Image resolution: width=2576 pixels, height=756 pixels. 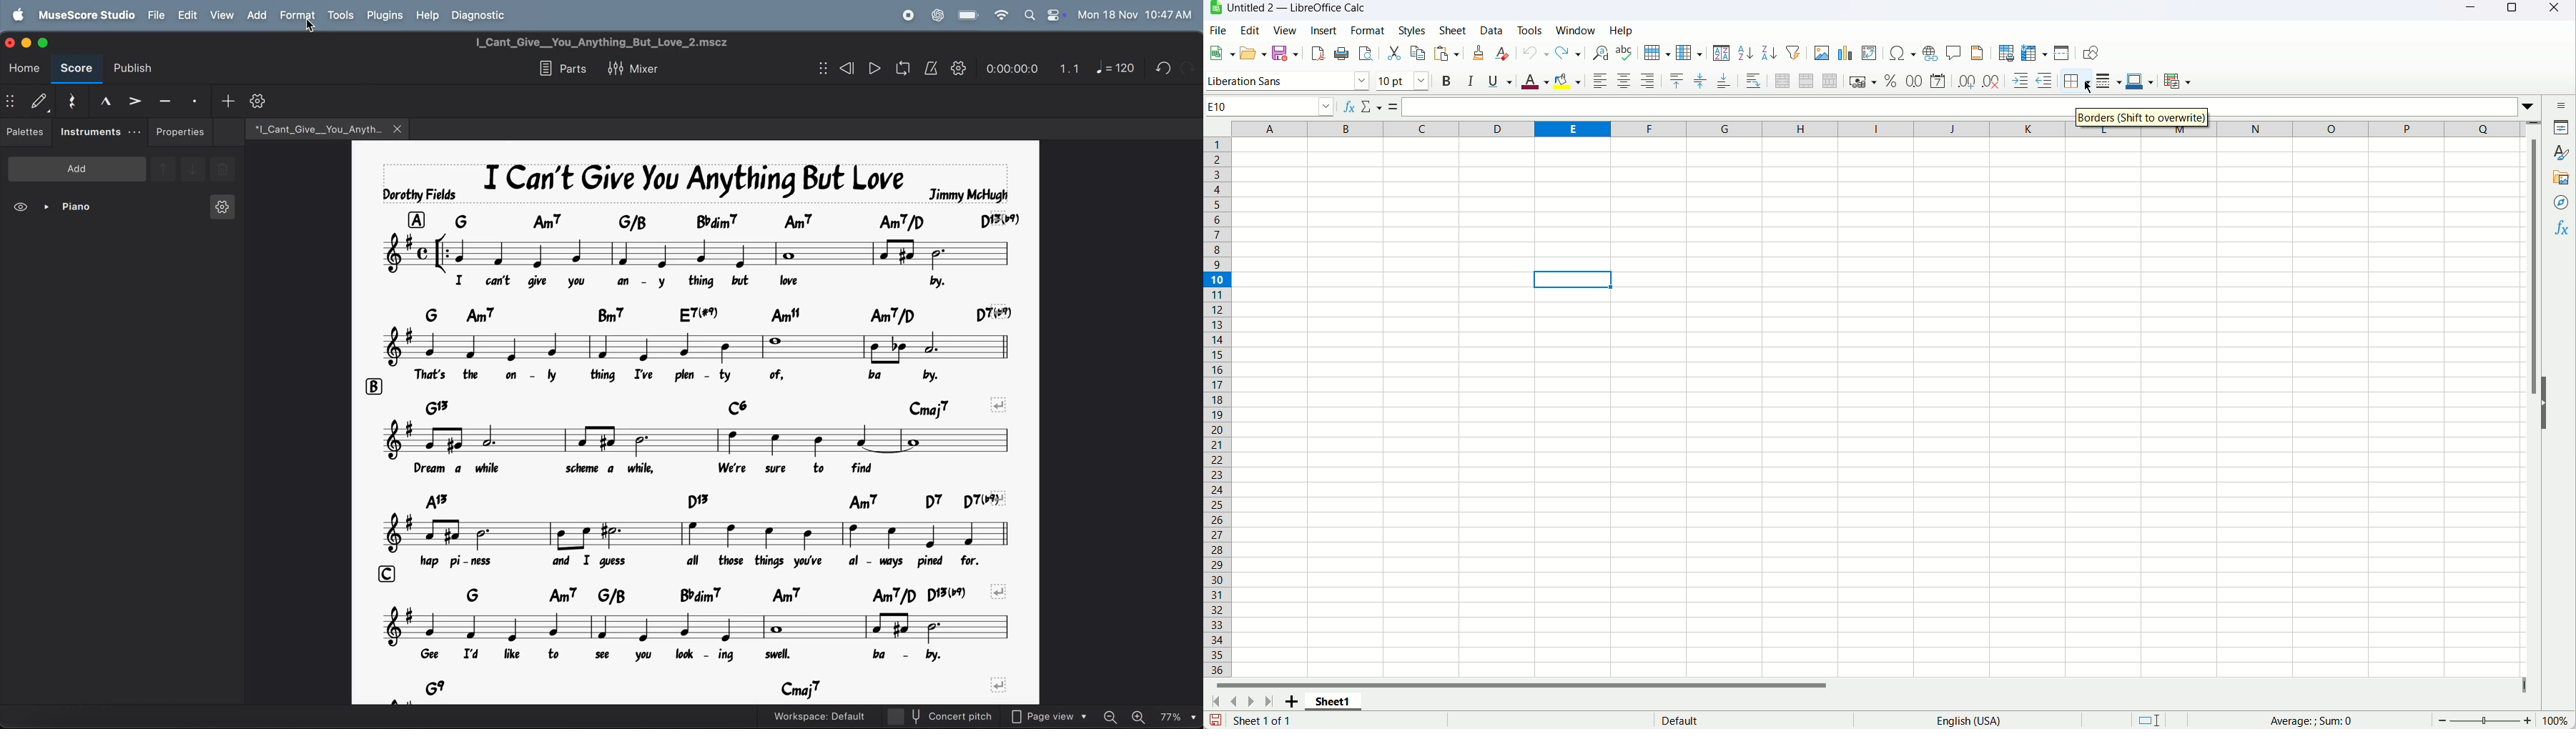 I want to click on note 120, so click(x=1116, y=68).